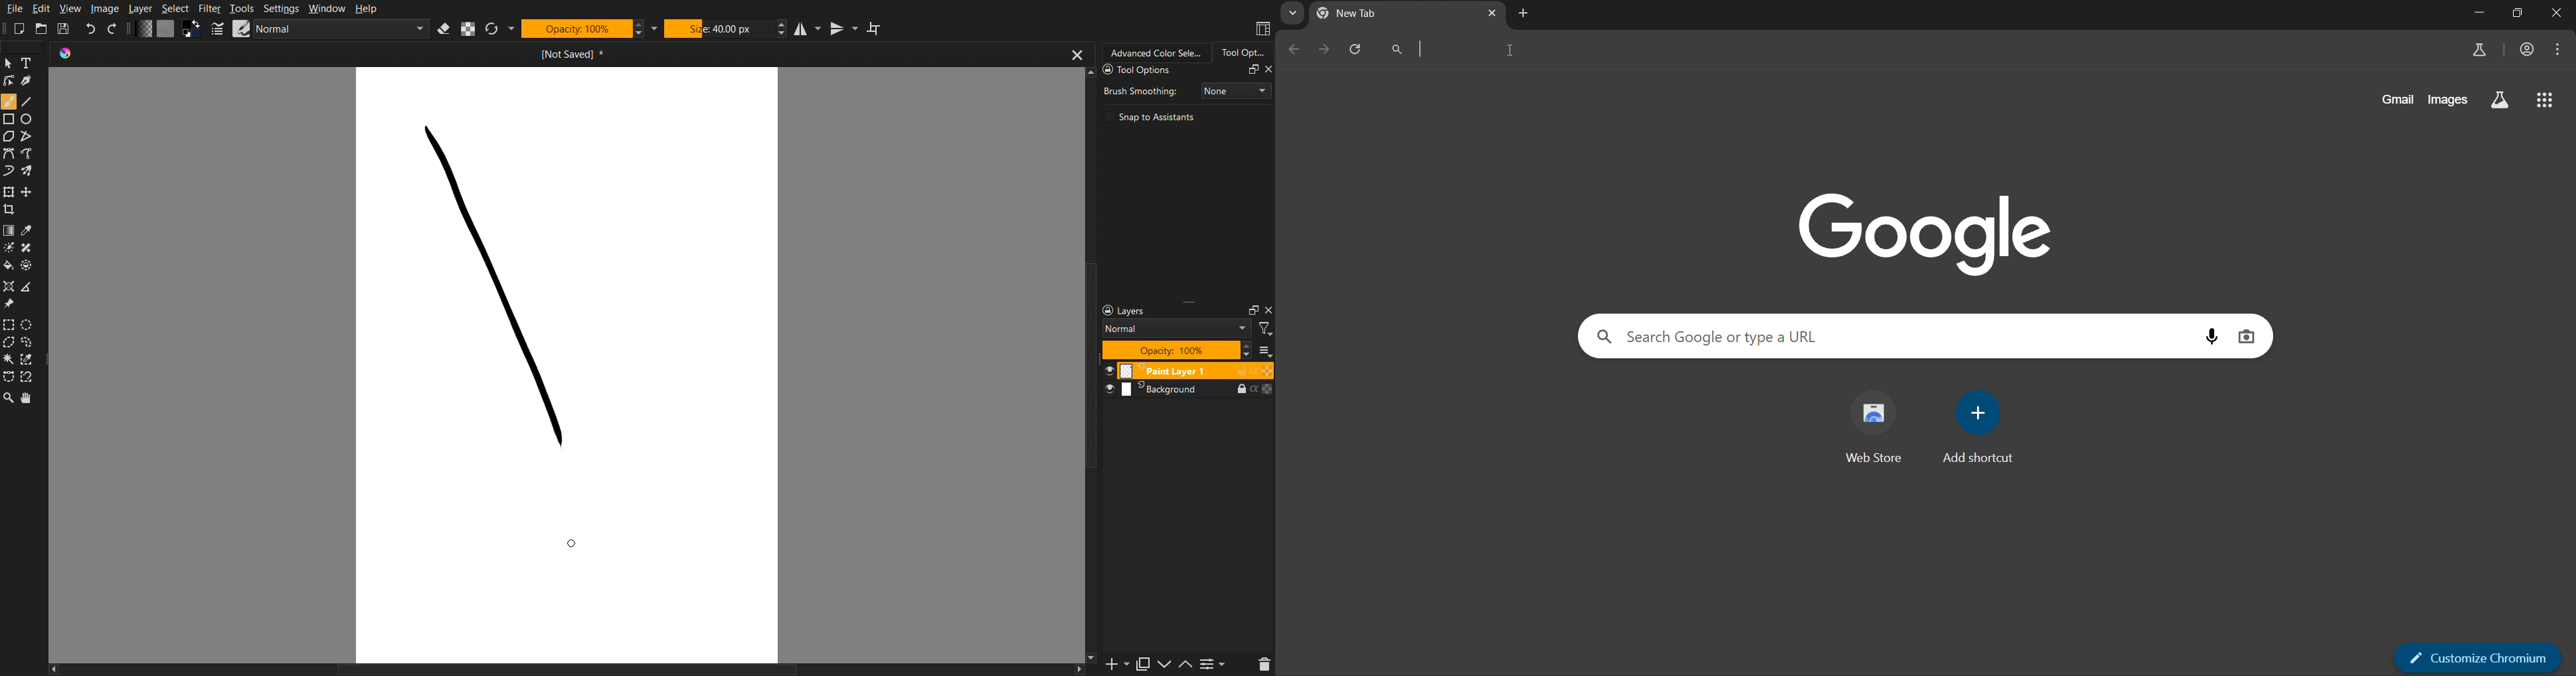 The image size is (2576, 700). What do you see at coordinates (1267, 70) in the screenshot?
I see `Close` at bounding box center [1267, 70].